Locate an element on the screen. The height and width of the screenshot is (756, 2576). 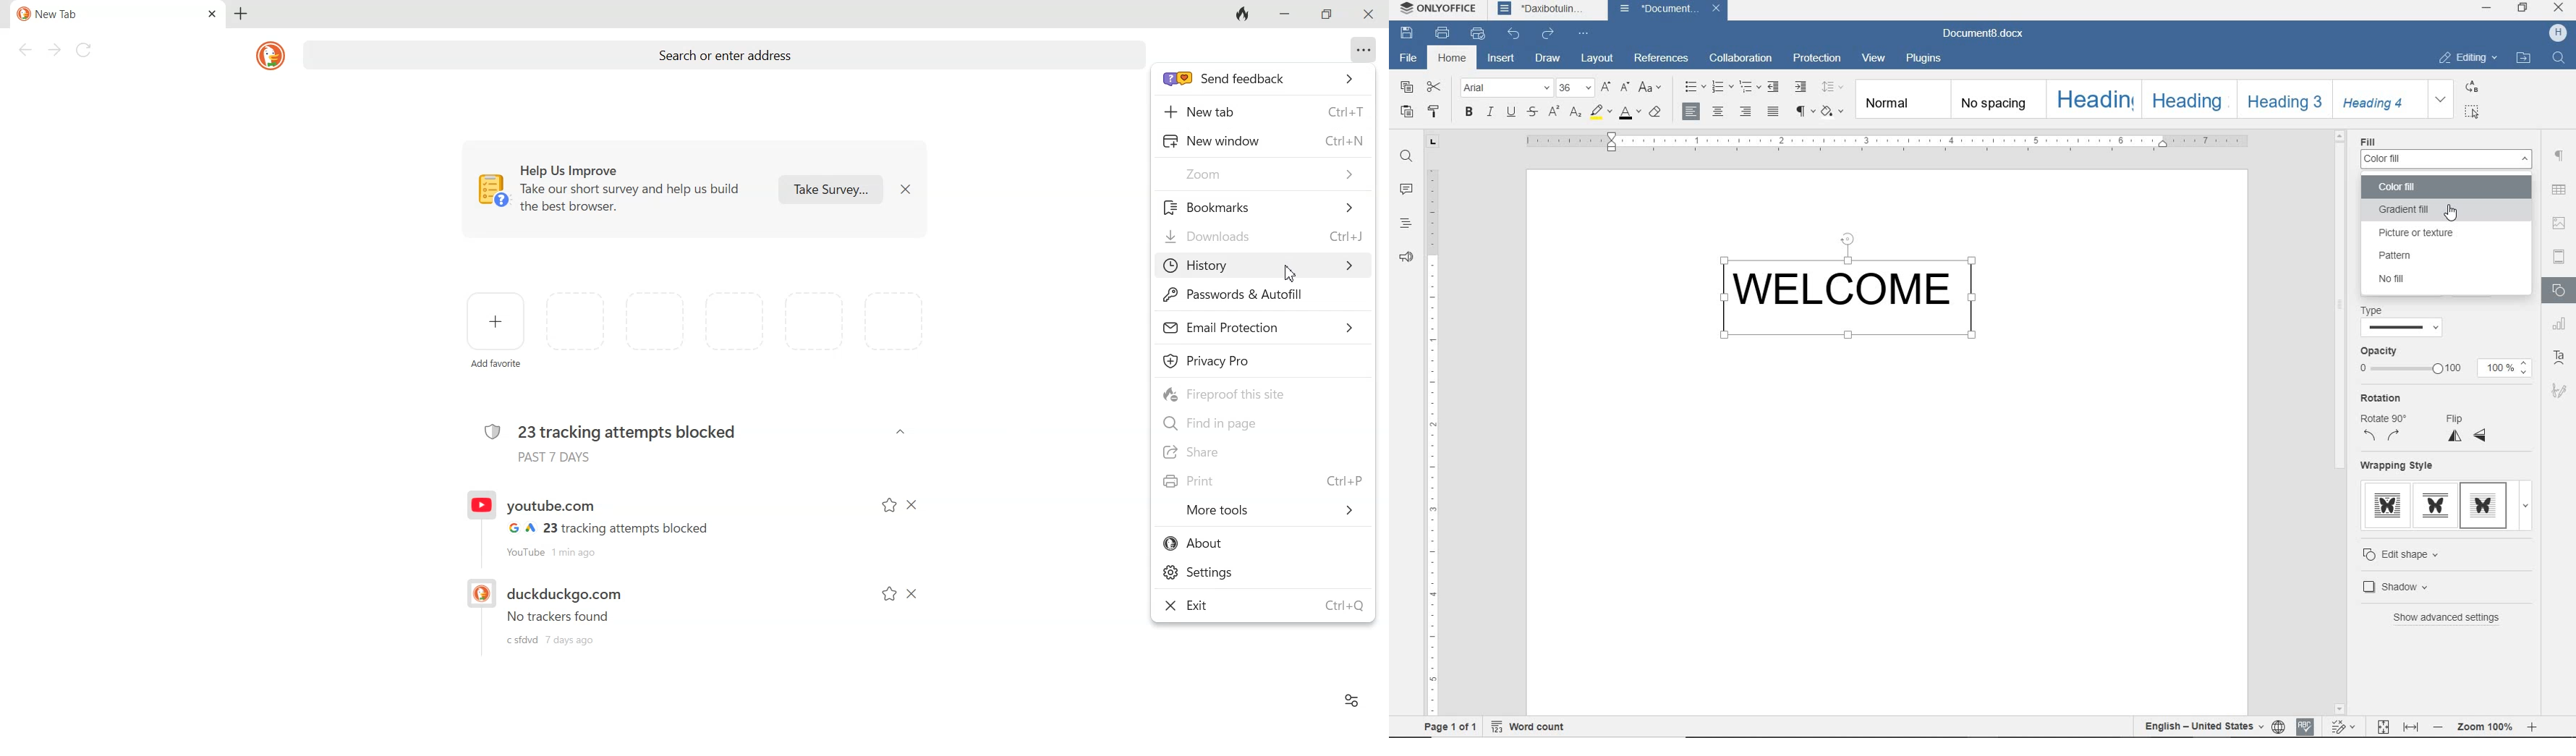
EDITING is located at coordinates (2465, 58).